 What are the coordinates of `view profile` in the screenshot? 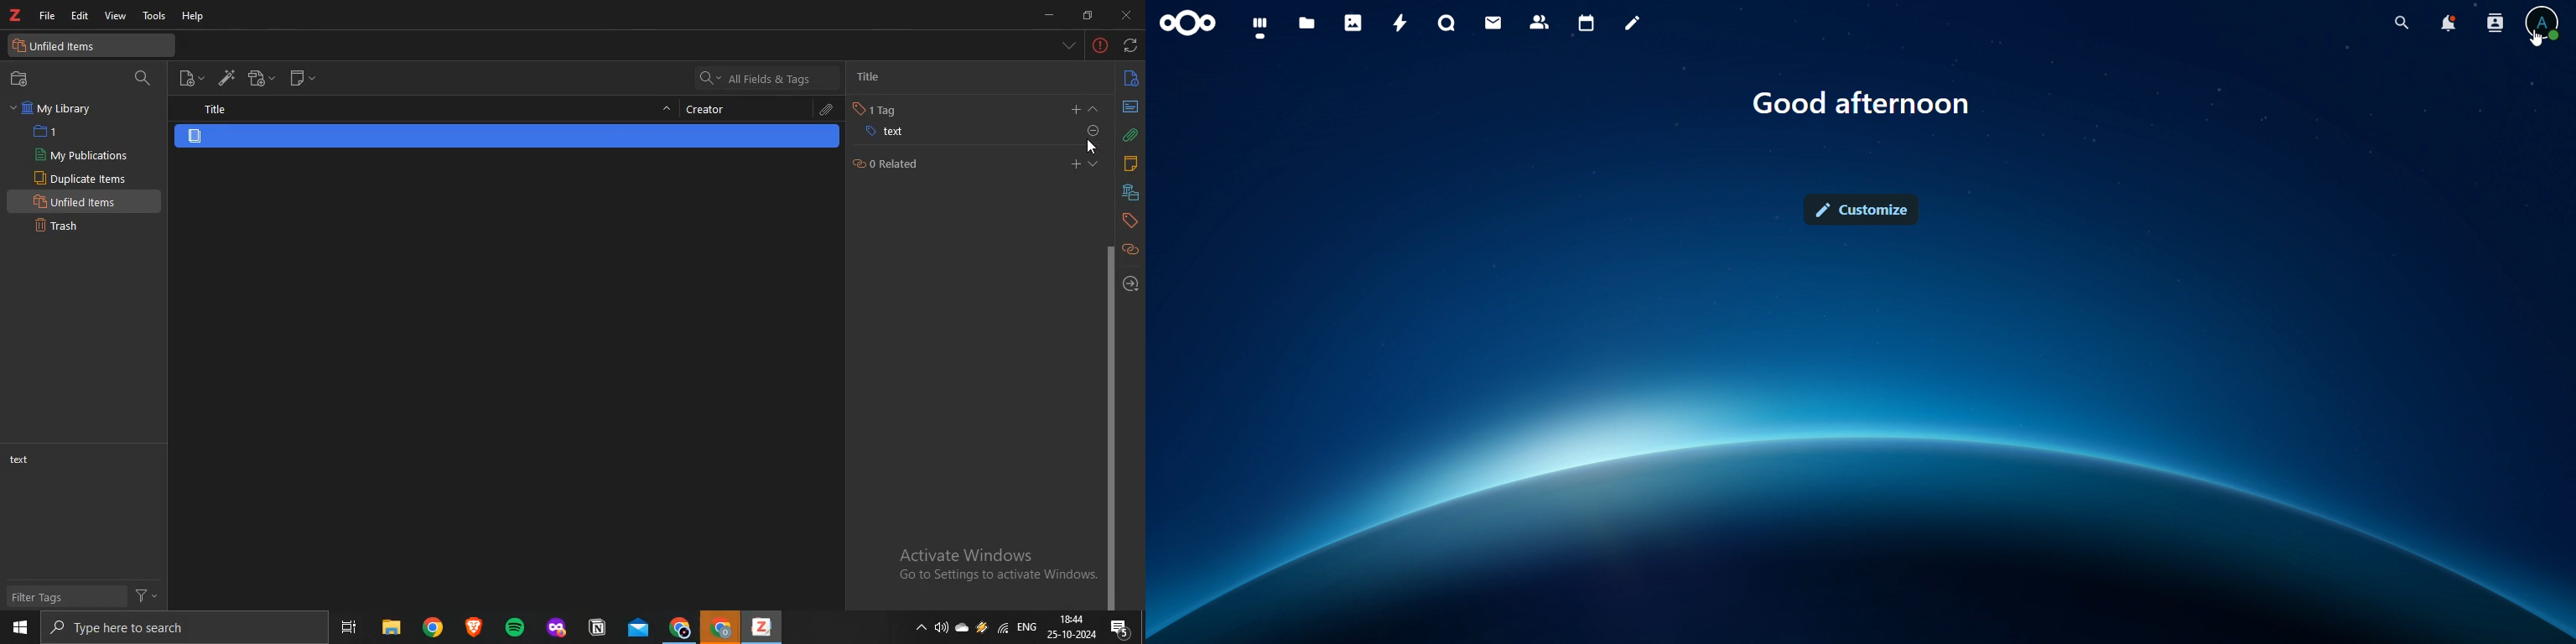 It's located at (2547, 22).